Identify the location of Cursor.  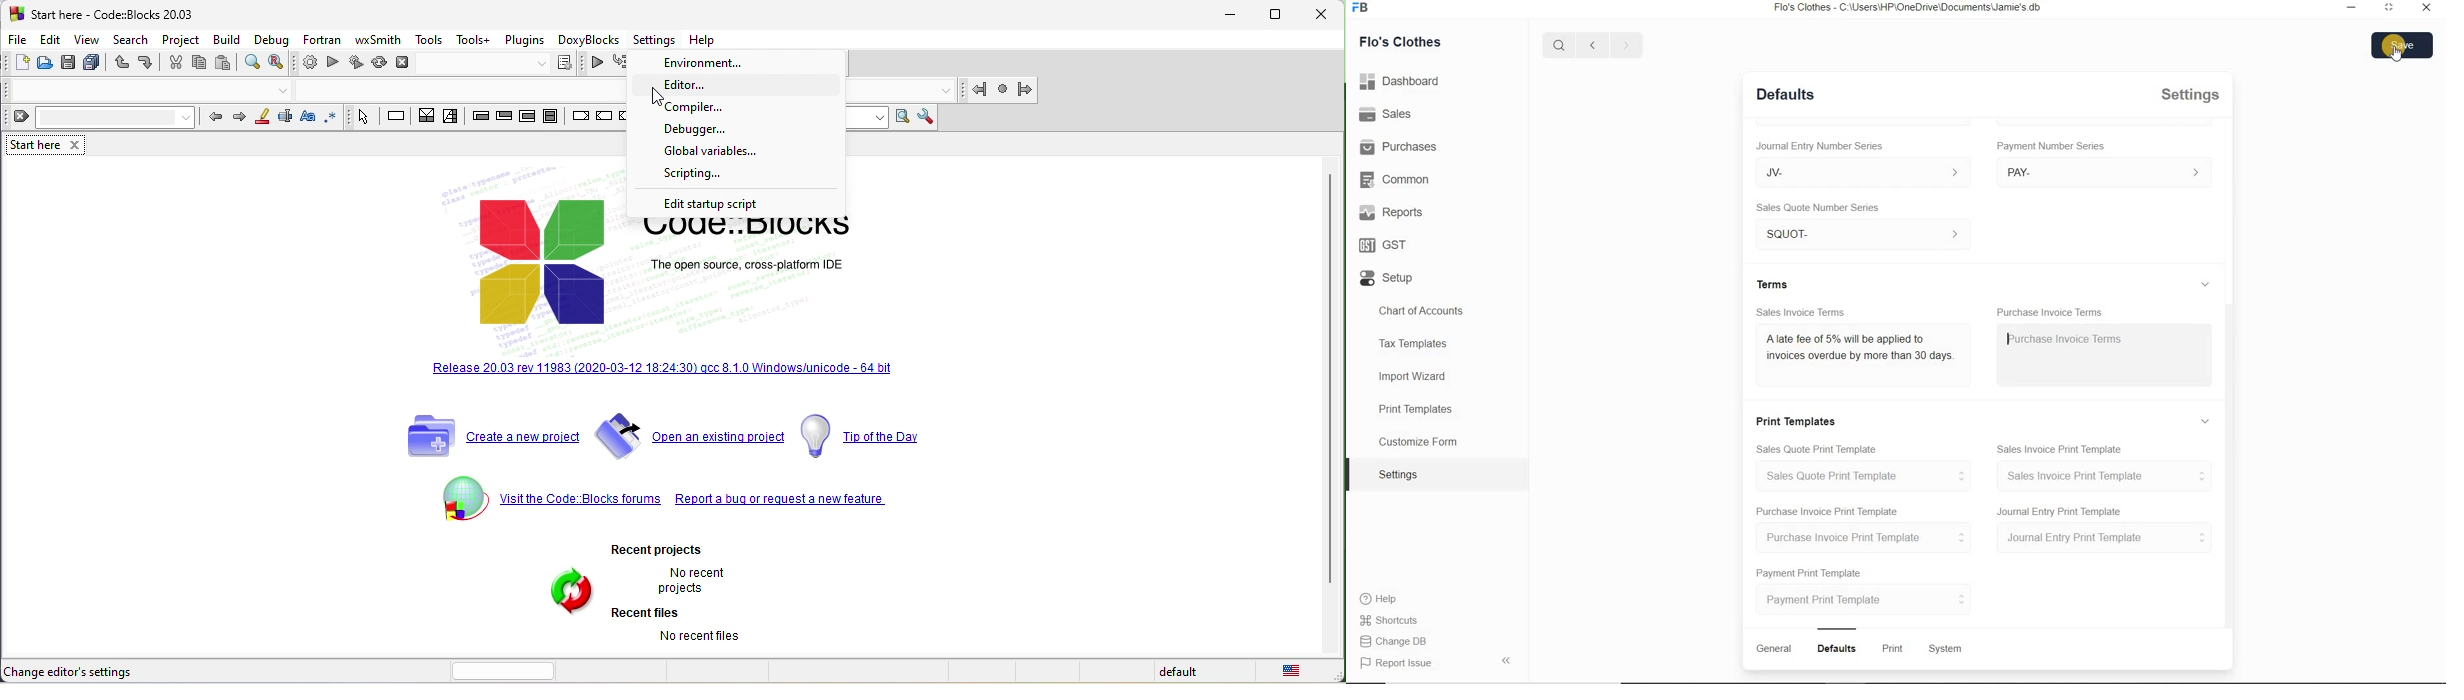
(2397, 54).